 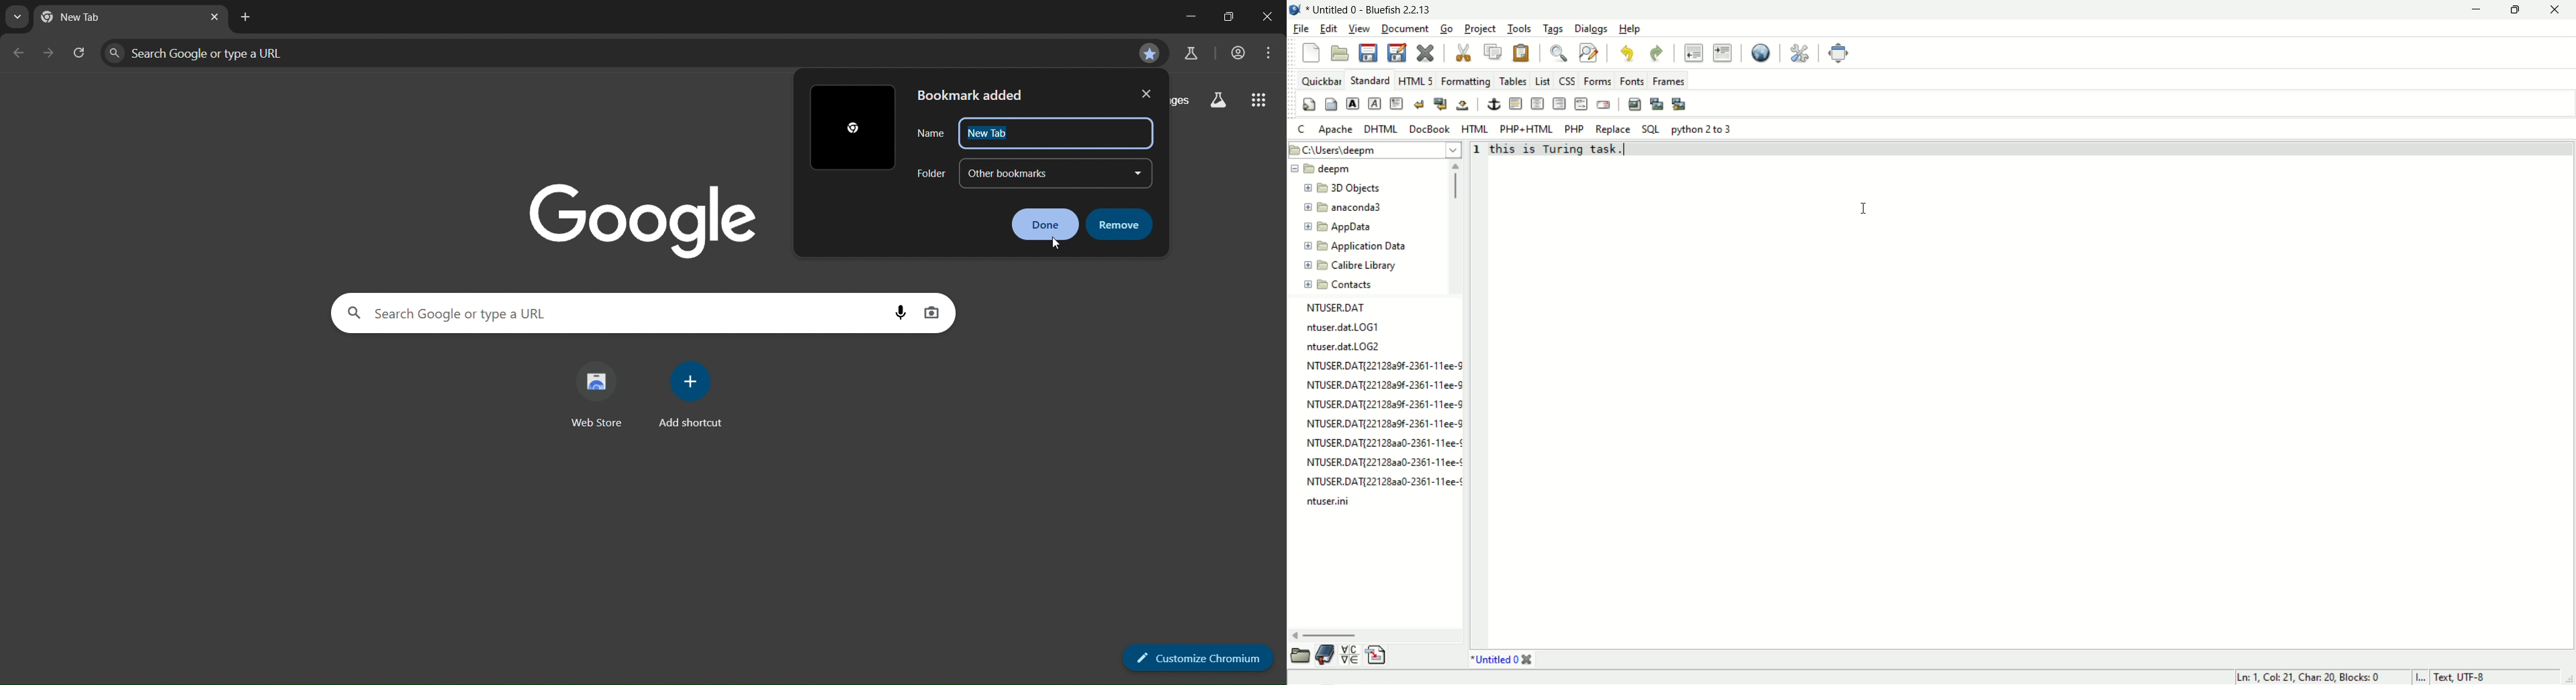 What do you see at coordinates (1377, 657) in the screenshot?
I see `snippets` at bounding box center [1377, 657].